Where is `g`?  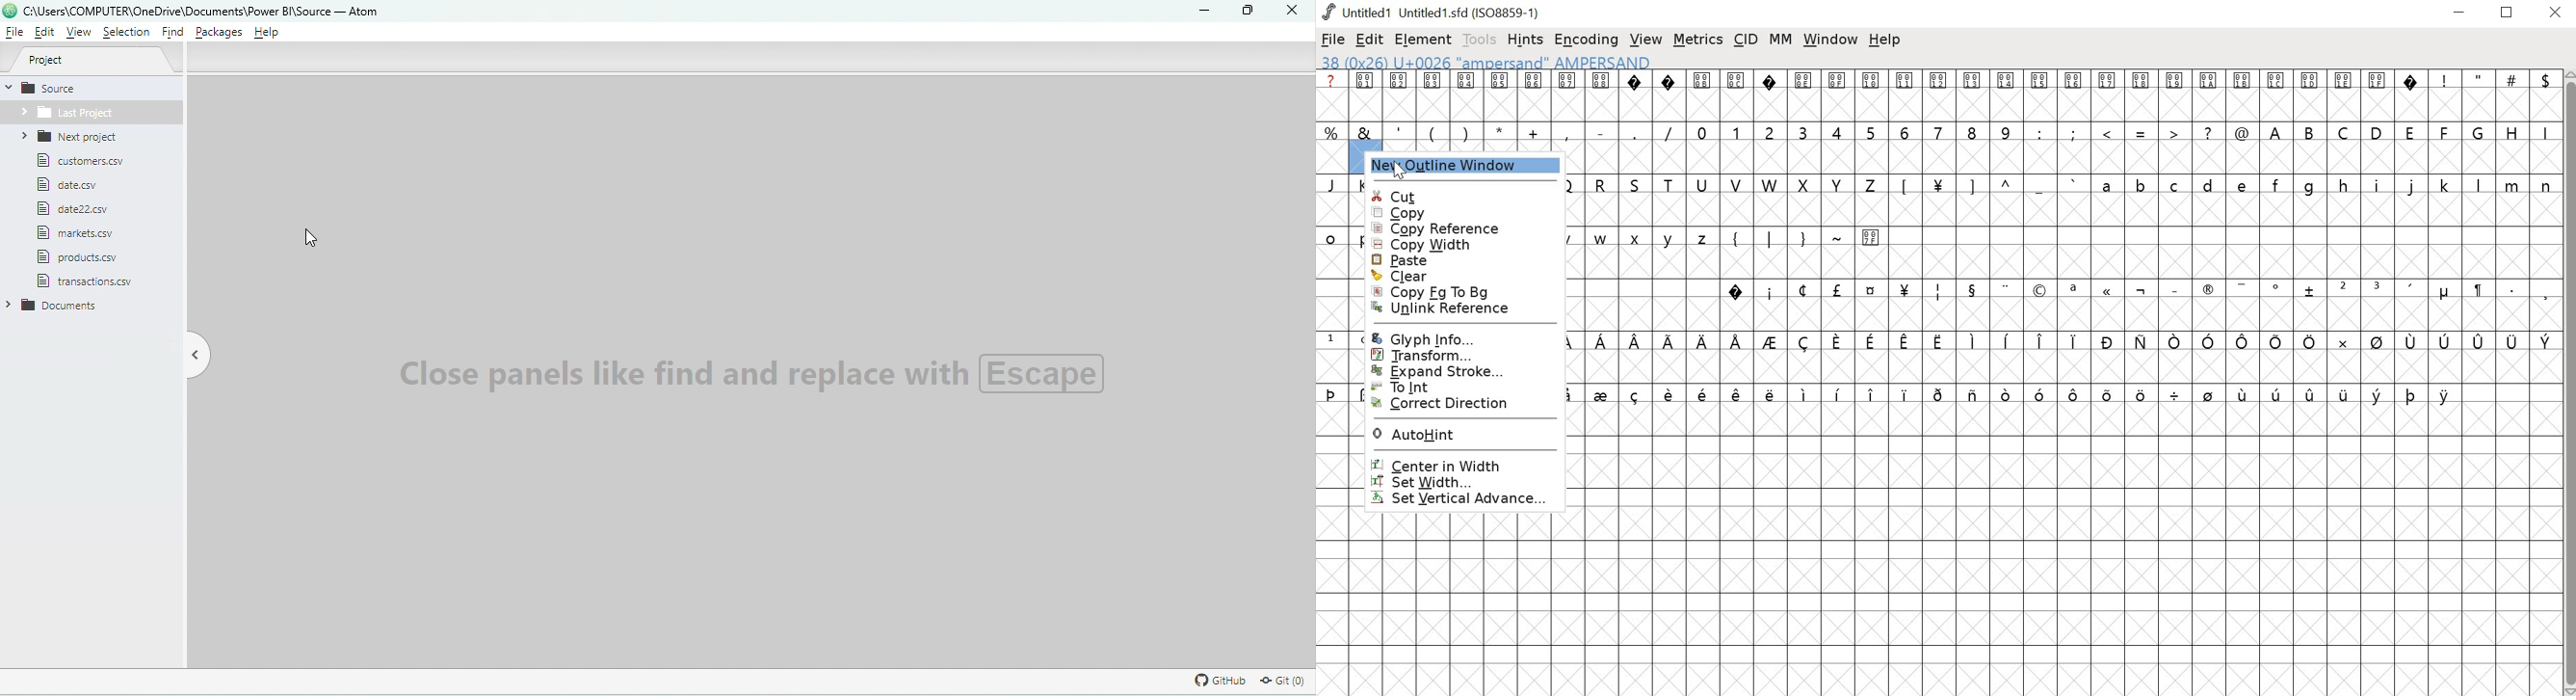
g is located at coordinates (2313, 185).